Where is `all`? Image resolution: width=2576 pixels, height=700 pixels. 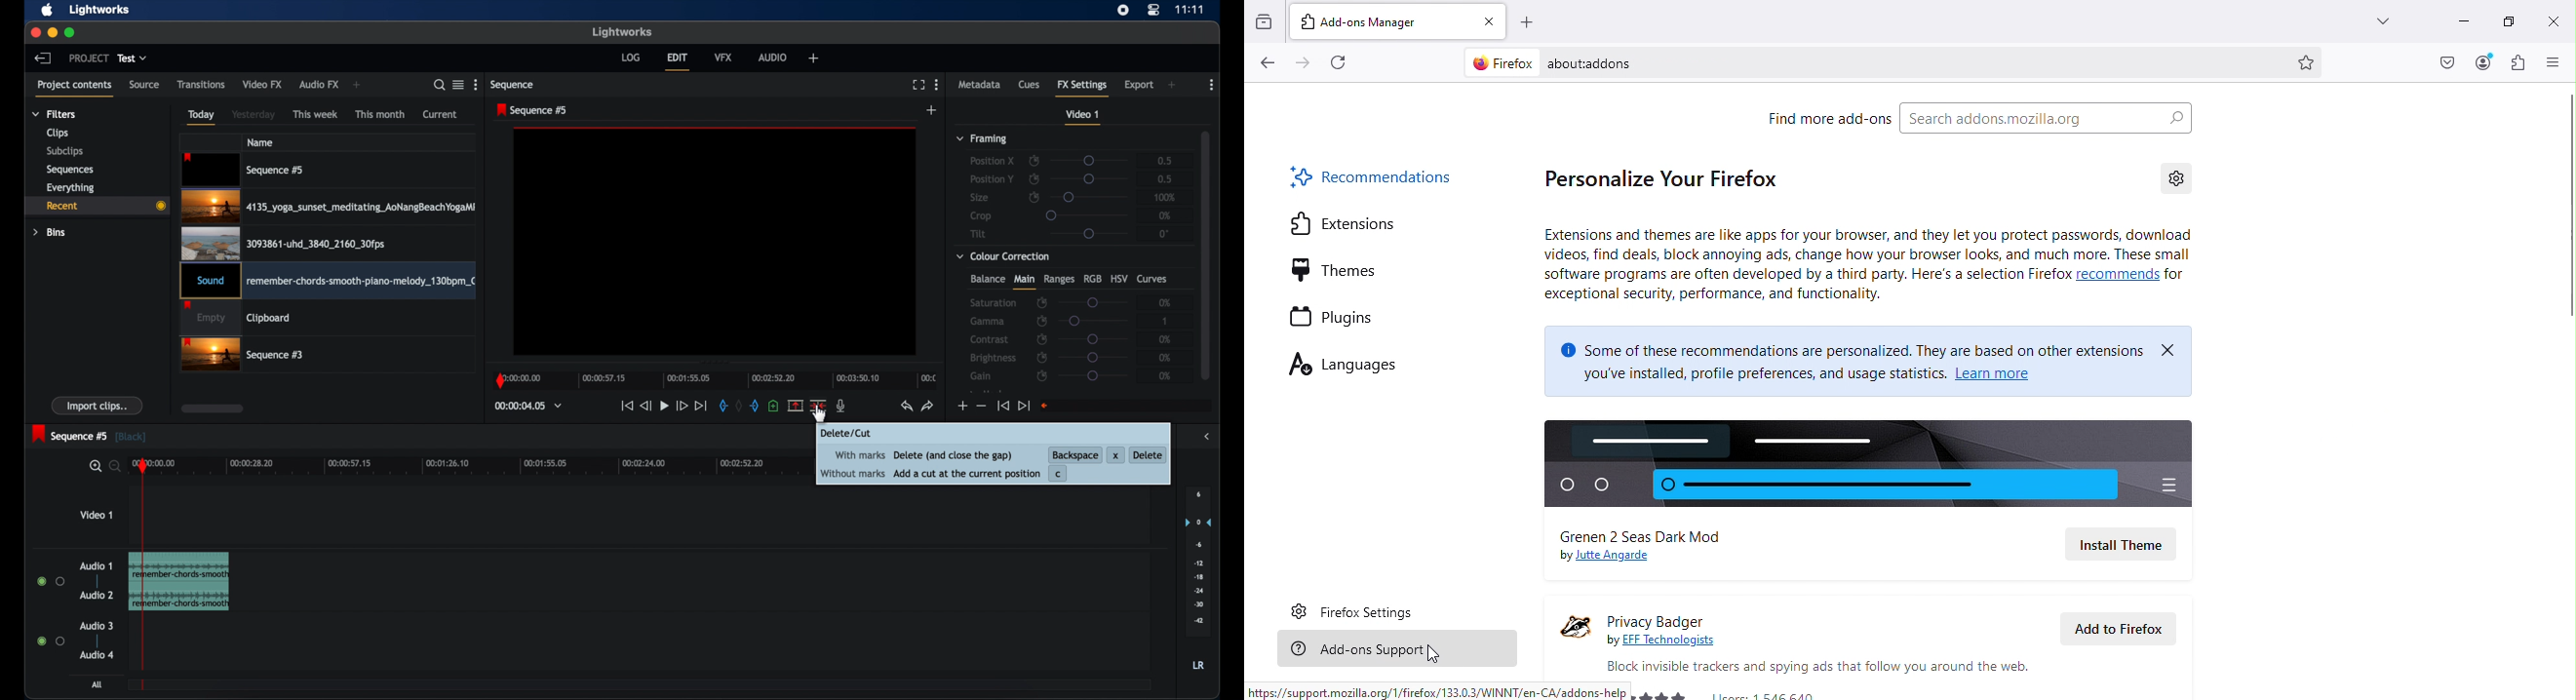
all is located at coordinates (97, 684).